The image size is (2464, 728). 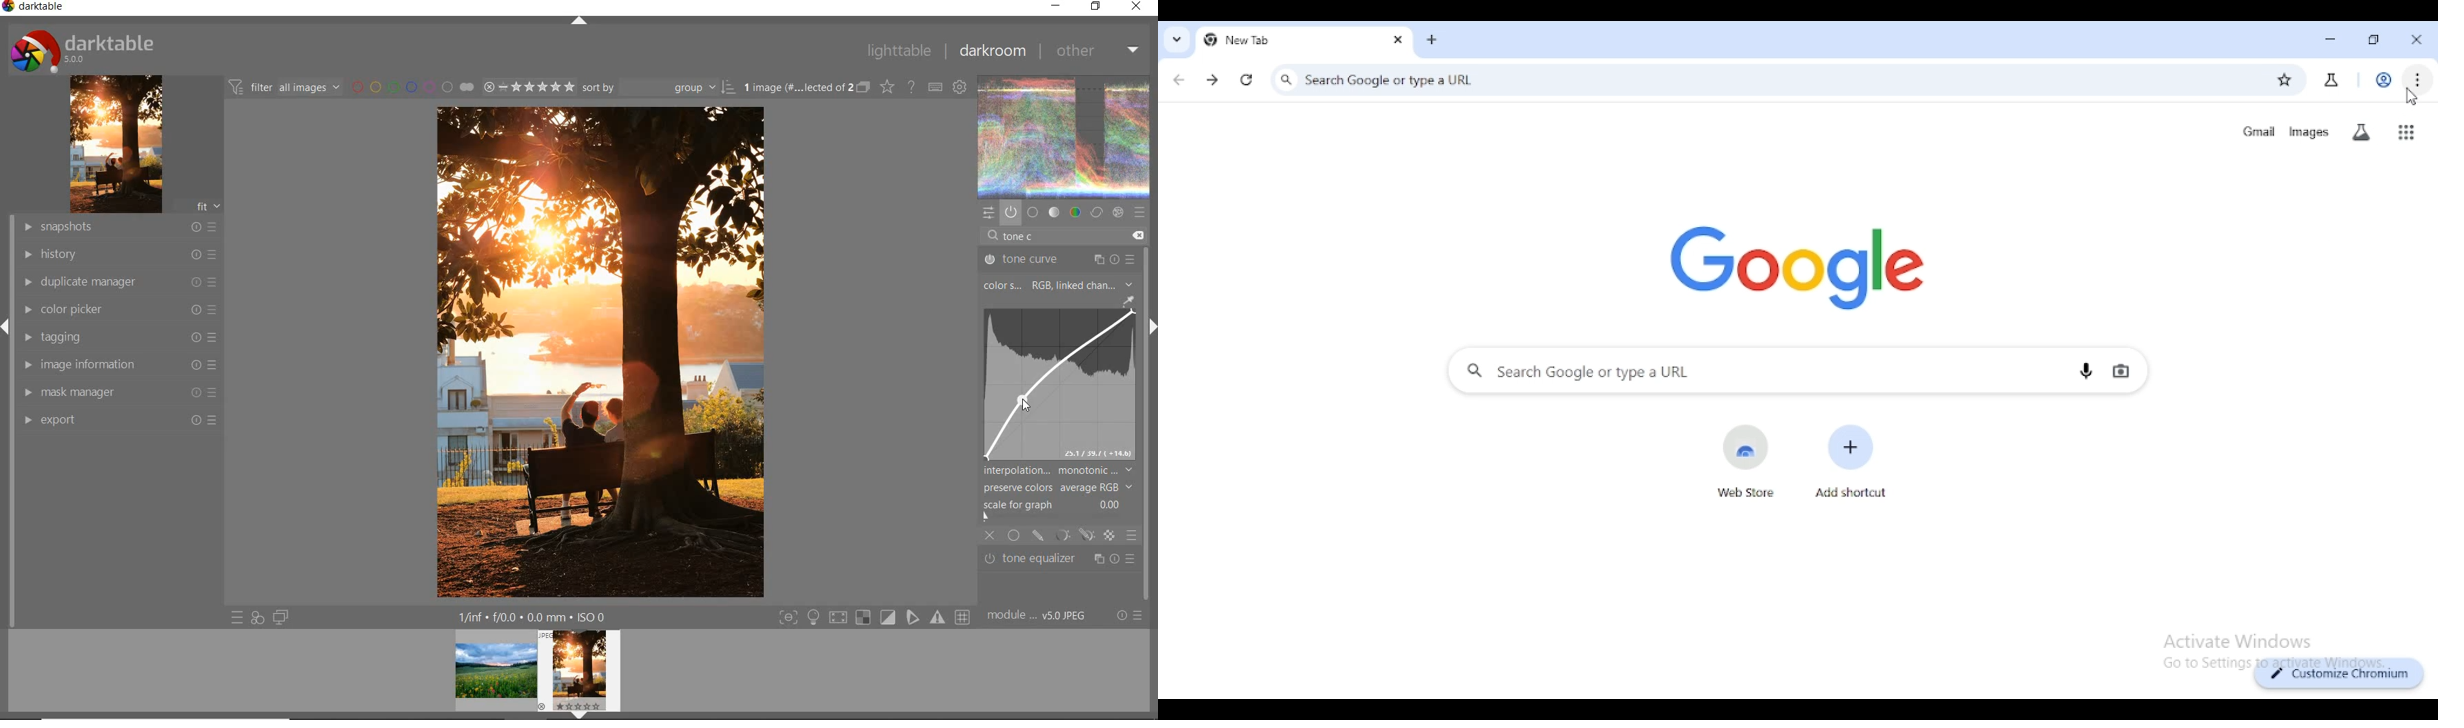 What do you see at coordinates (116, 144) in the screenshot?
I see `image` at bounding box center [116, 144].